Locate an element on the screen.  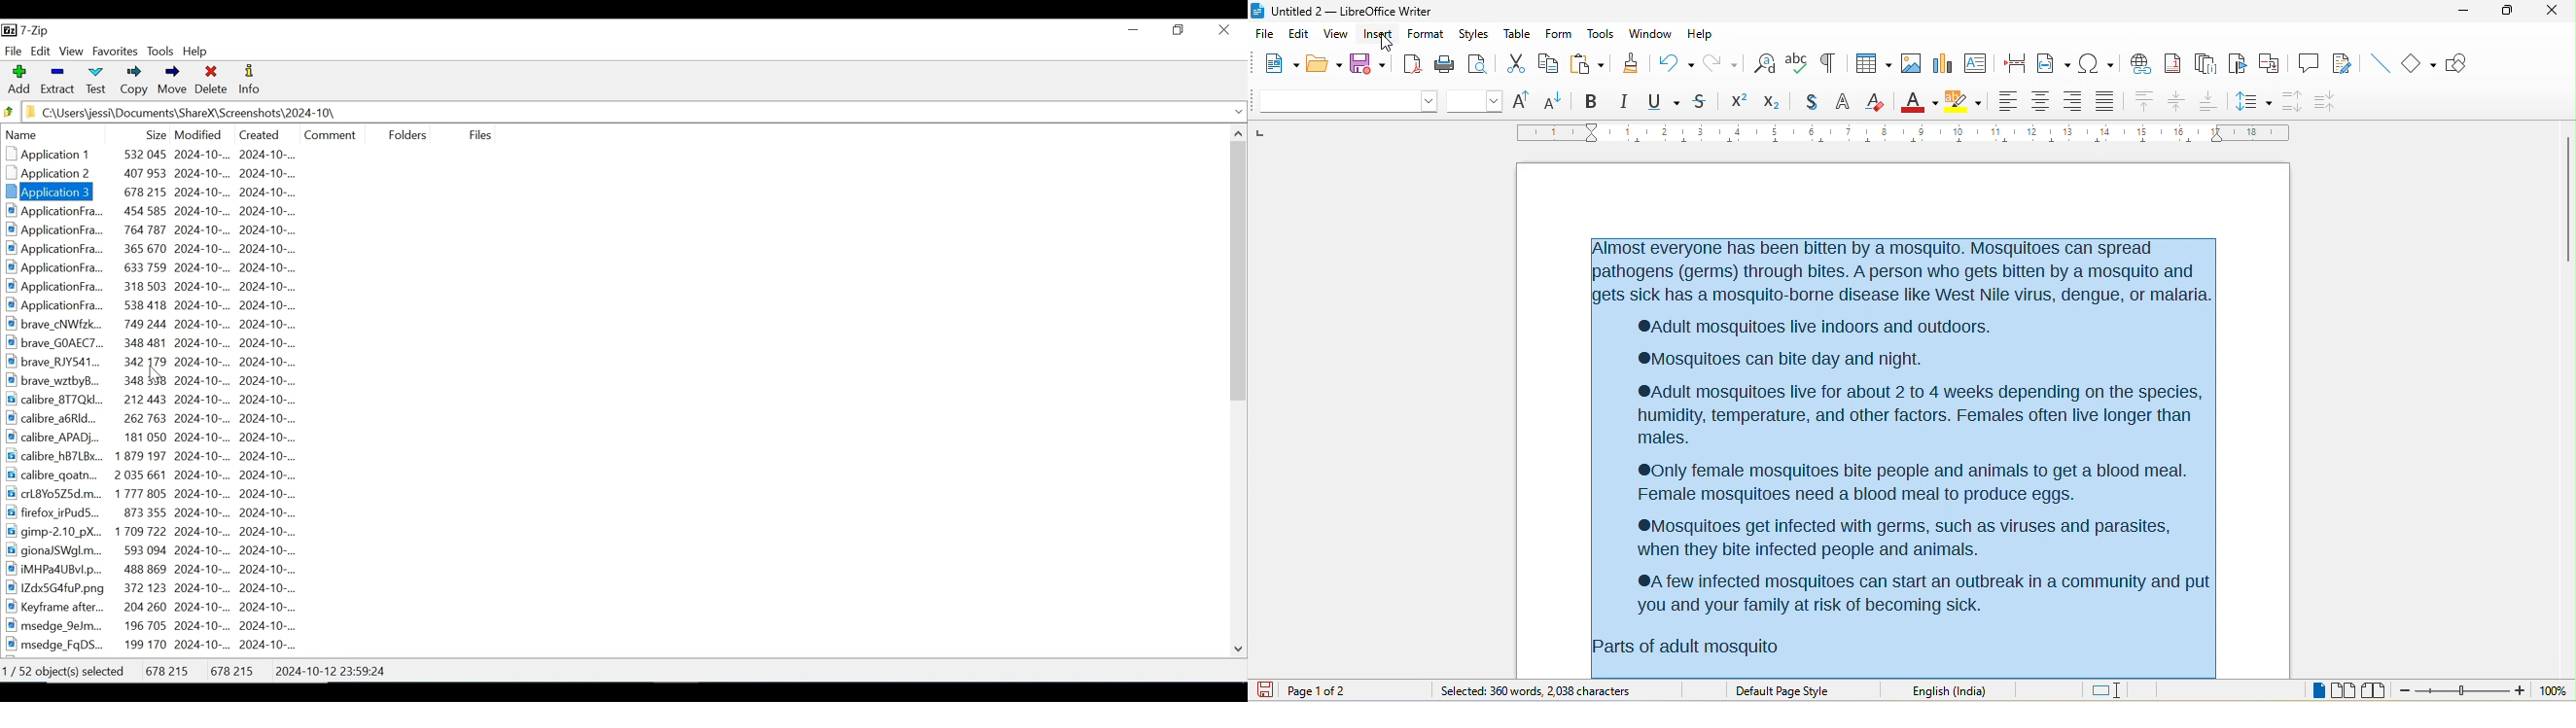
 brave GOAEC7... 348 481 2024-10-.. 2024-10-... is located at coordinates (160, 342).